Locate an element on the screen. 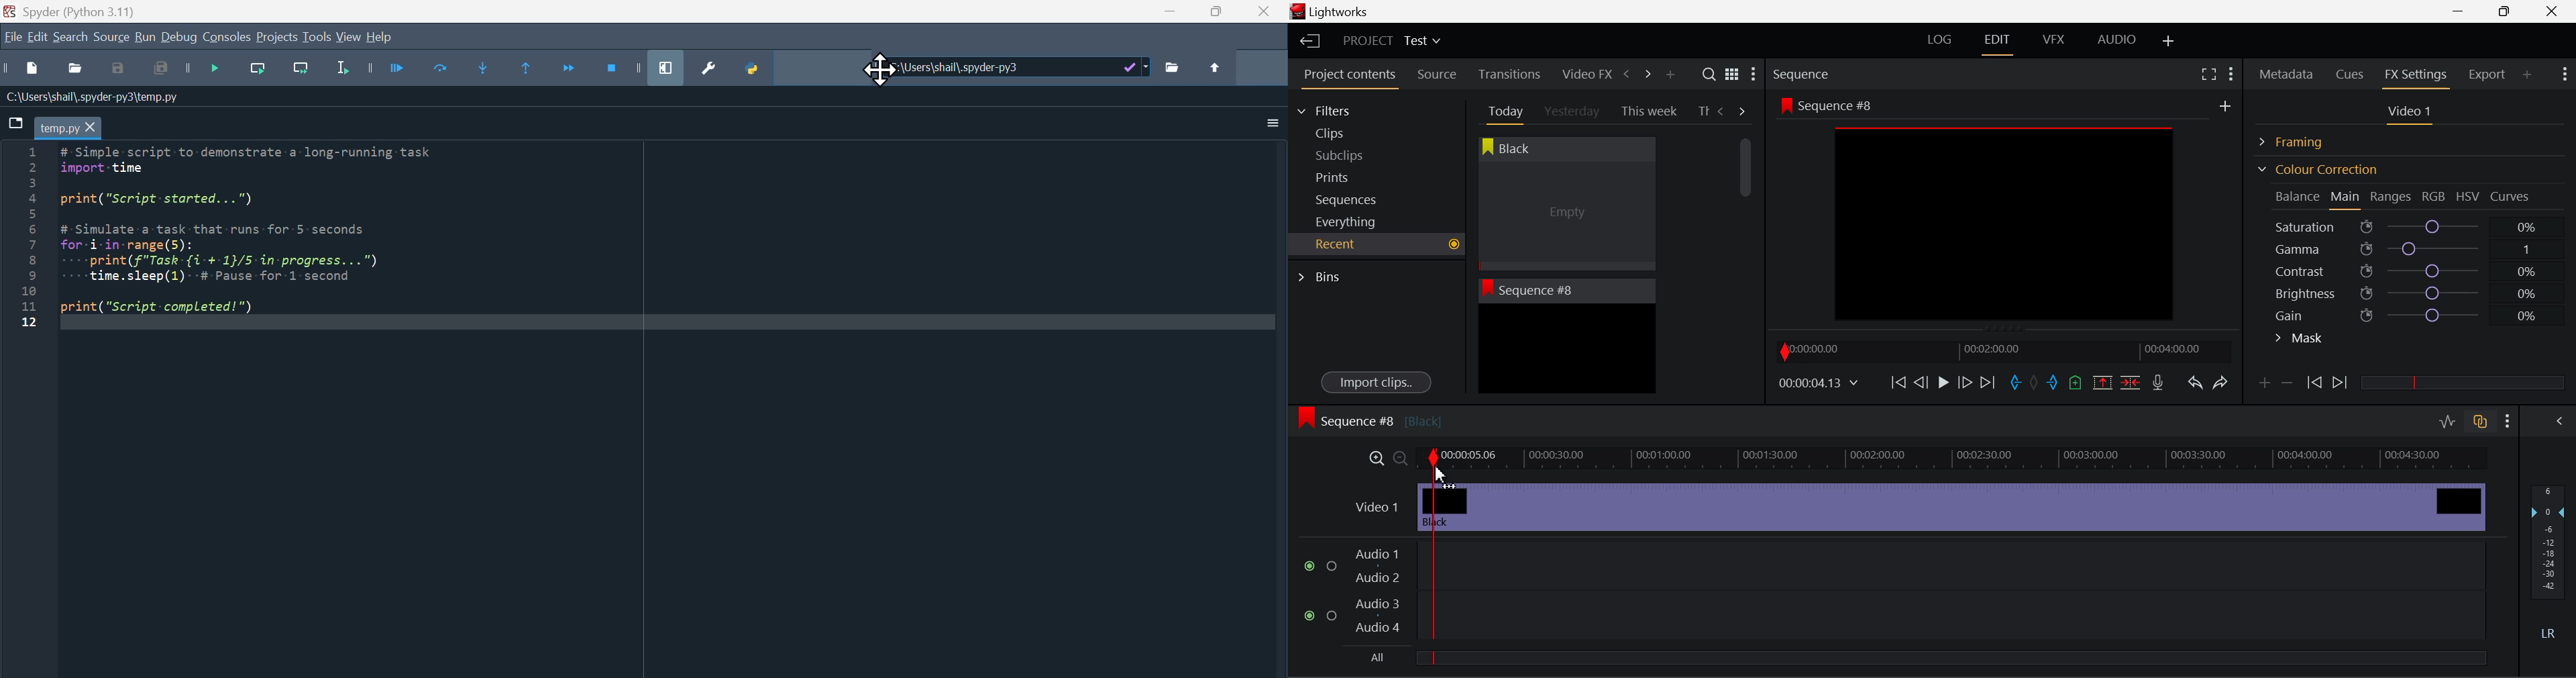  console is located at coordinates (228, 37).